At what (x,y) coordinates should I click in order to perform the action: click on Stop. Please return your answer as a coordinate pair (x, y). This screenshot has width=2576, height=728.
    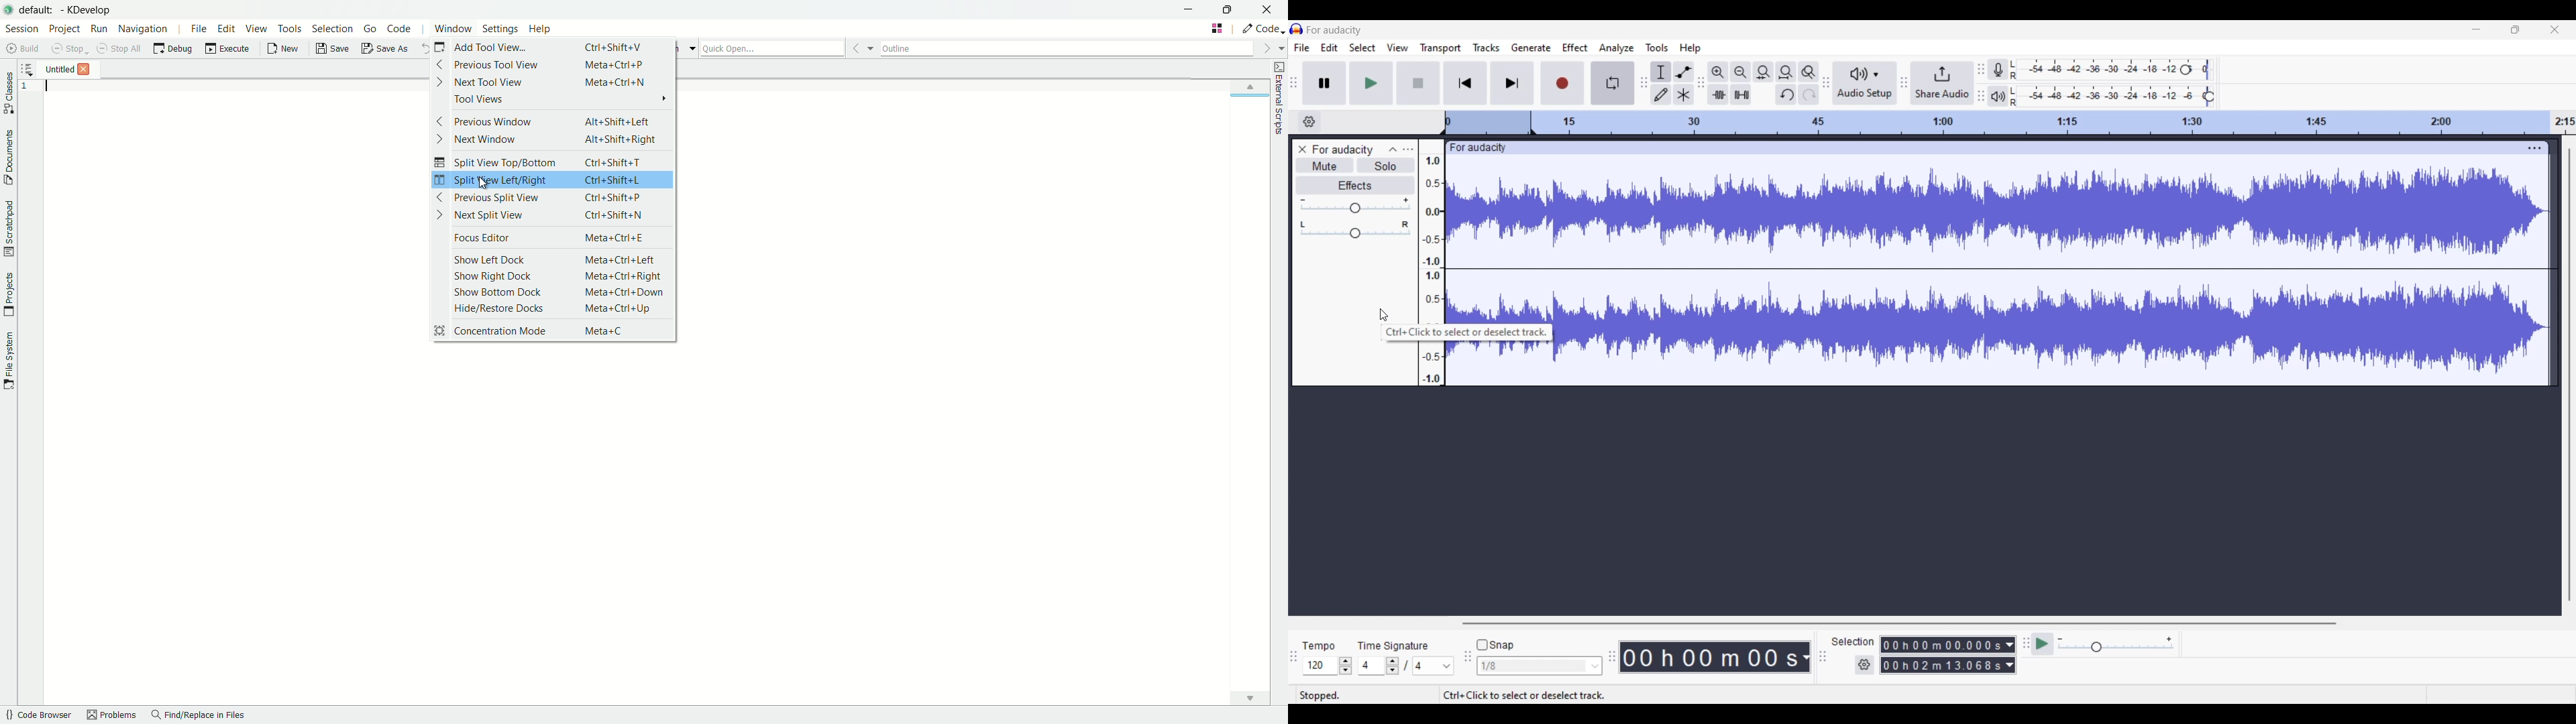
    Looking at the image, I should click on (1418, 82).